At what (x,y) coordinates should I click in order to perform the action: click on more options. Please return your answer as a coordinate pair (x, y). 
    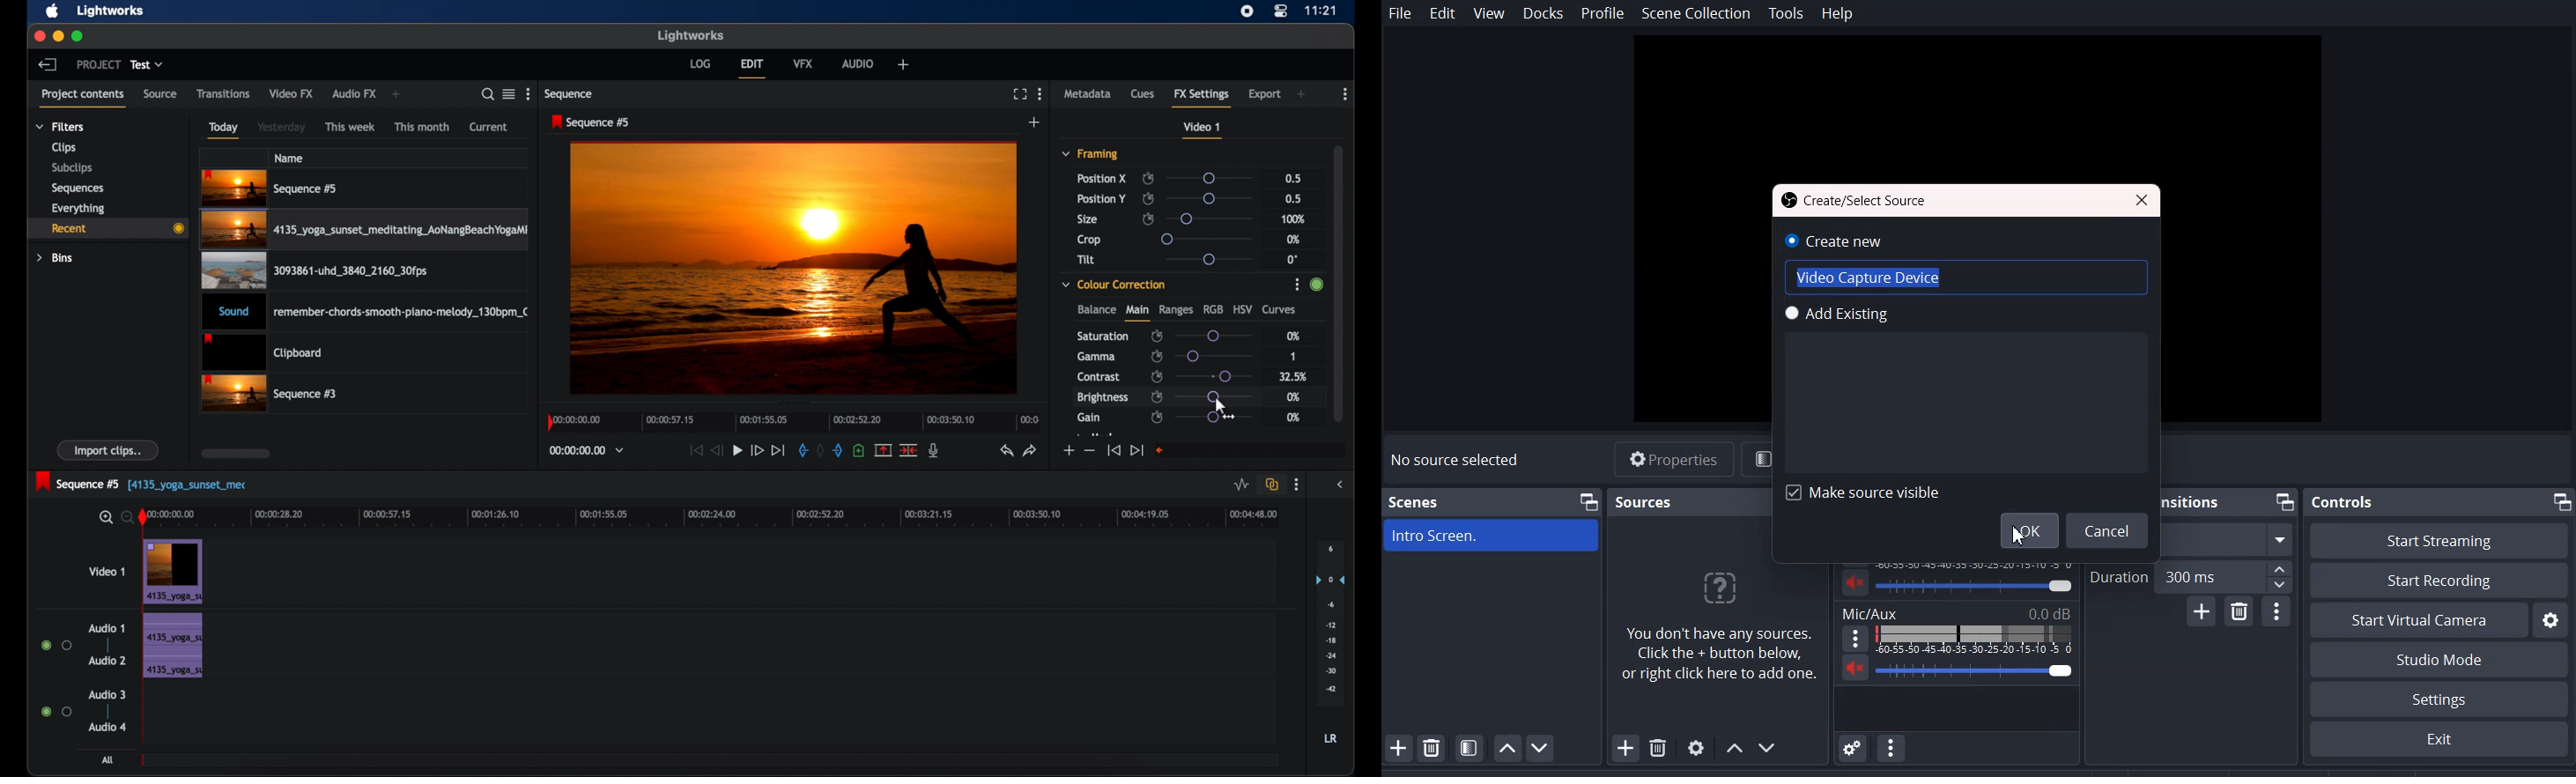
    Looking at the image, I should click on (1345, 94).